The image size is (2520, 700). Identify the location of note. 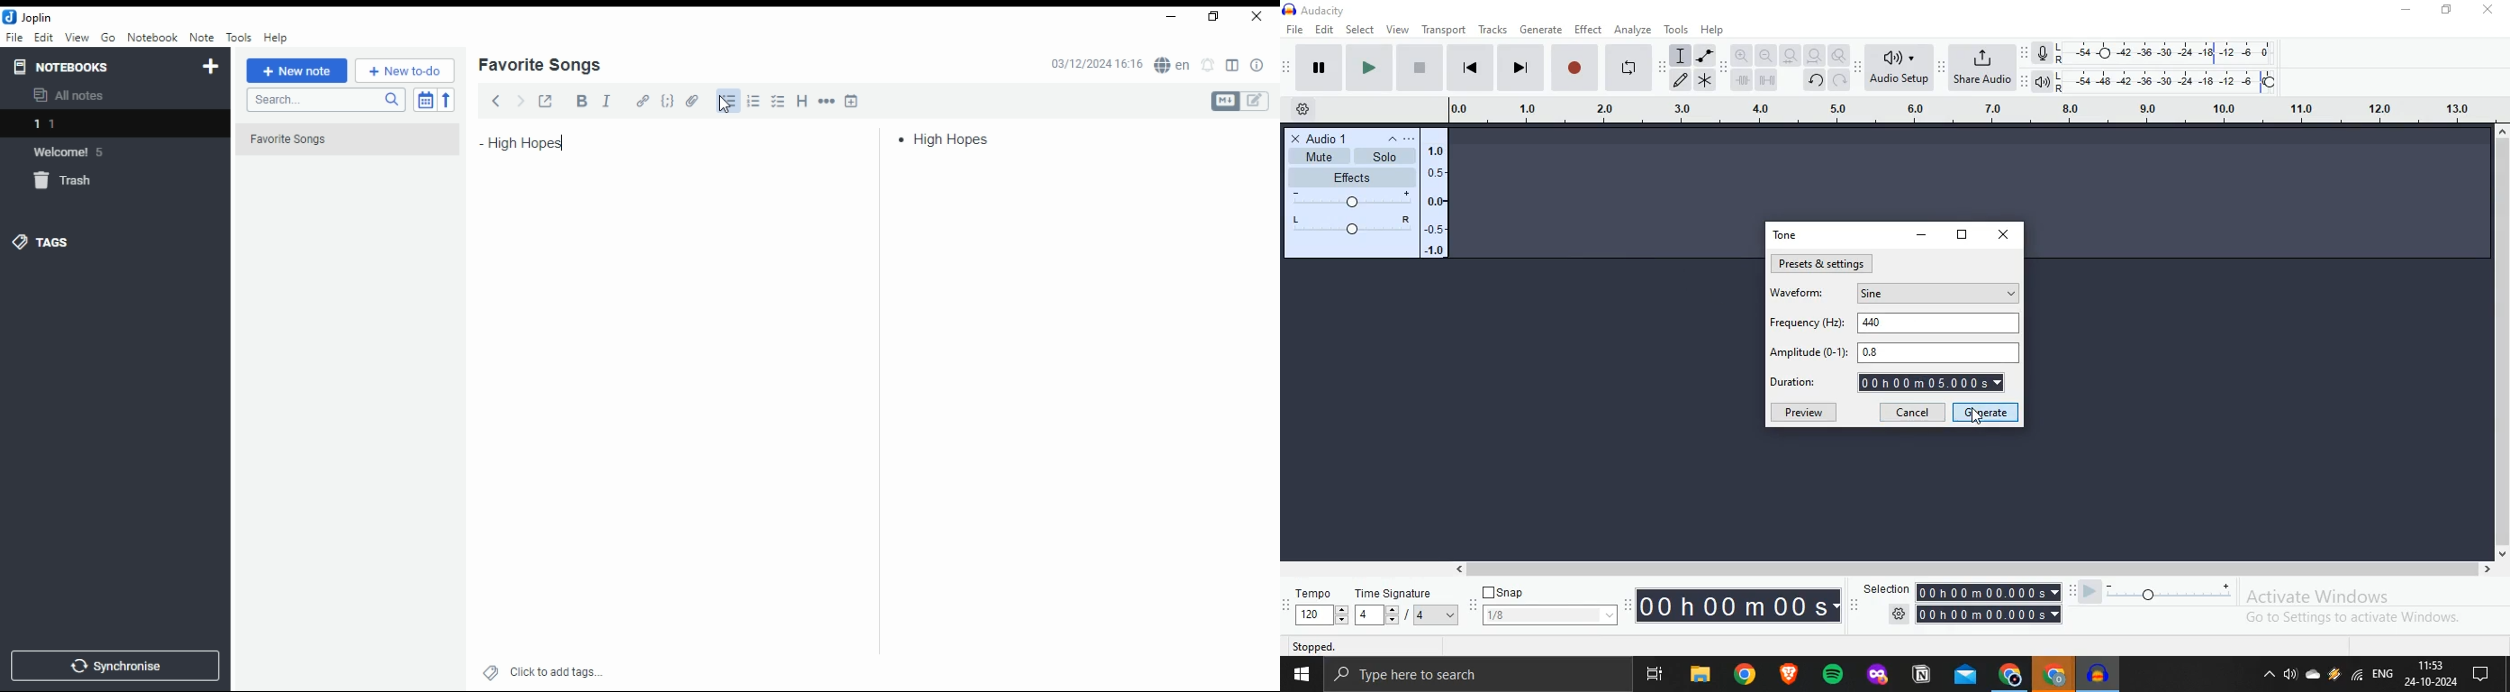
(201, 37).